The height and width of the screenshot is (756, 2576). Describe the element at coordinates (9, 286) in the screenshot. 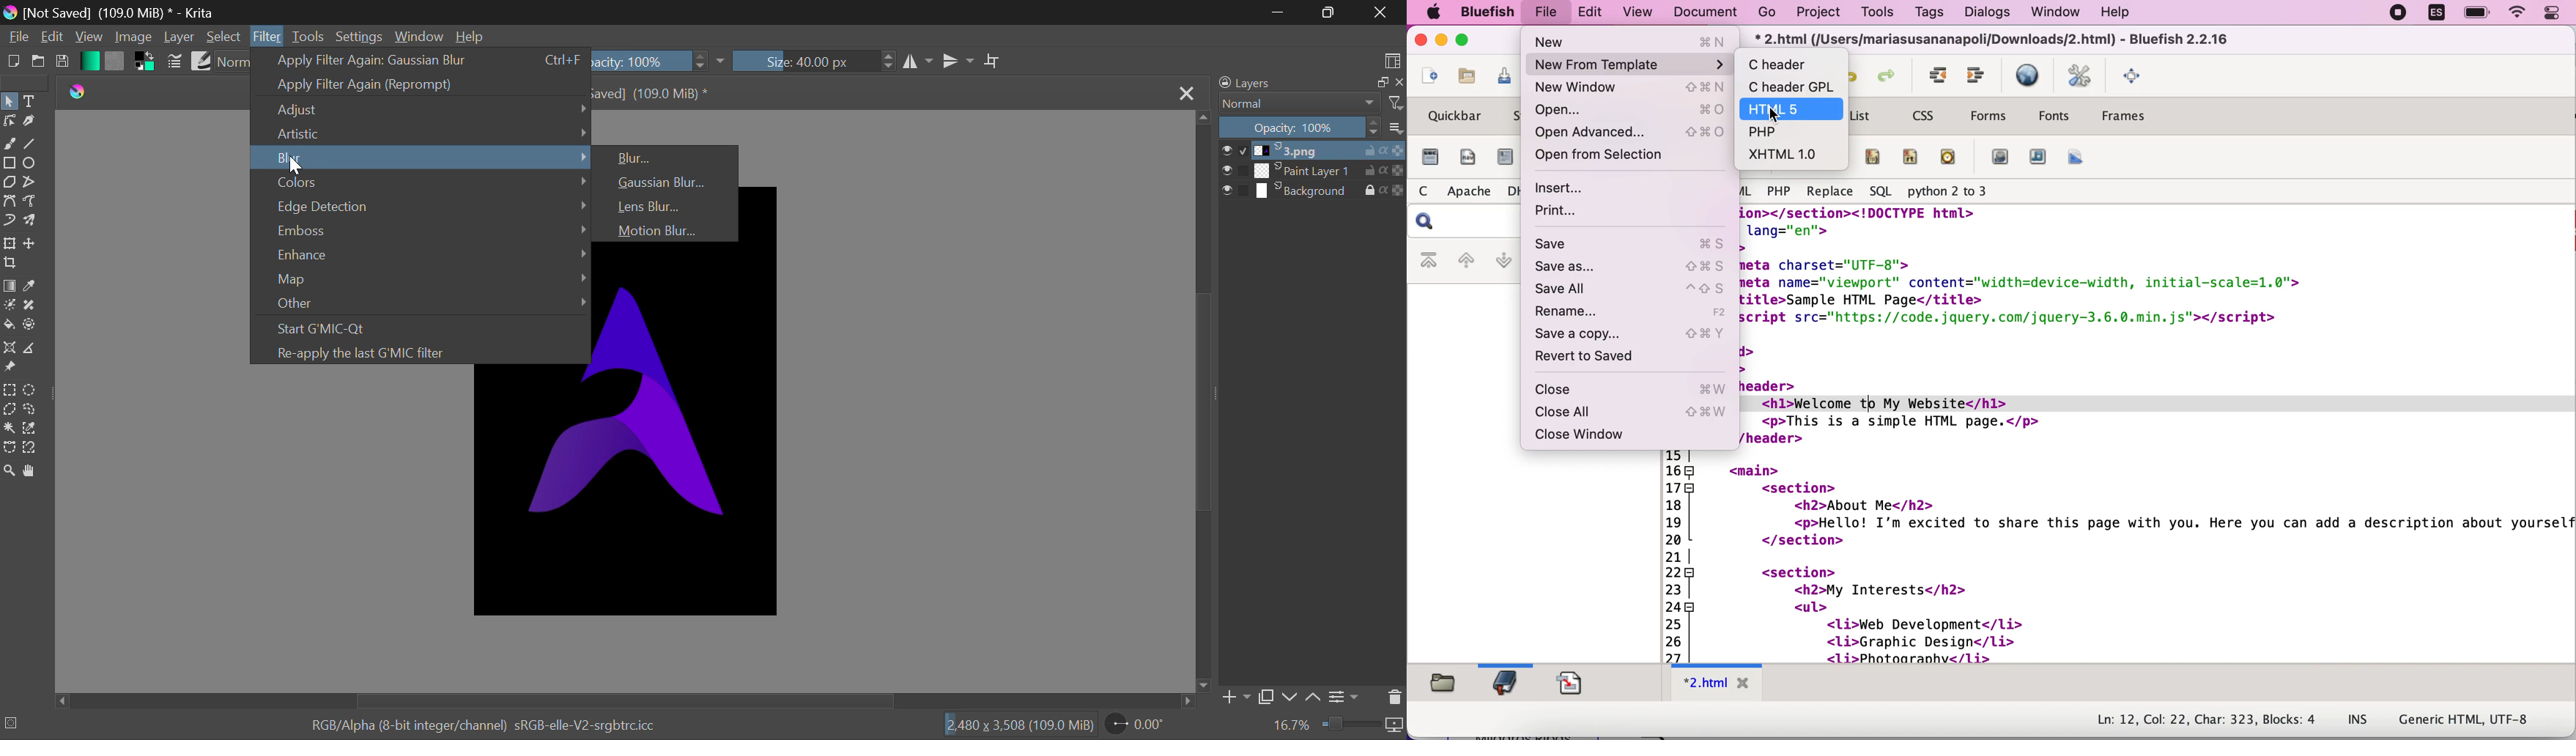

I see `Gradient Fill` at that location.